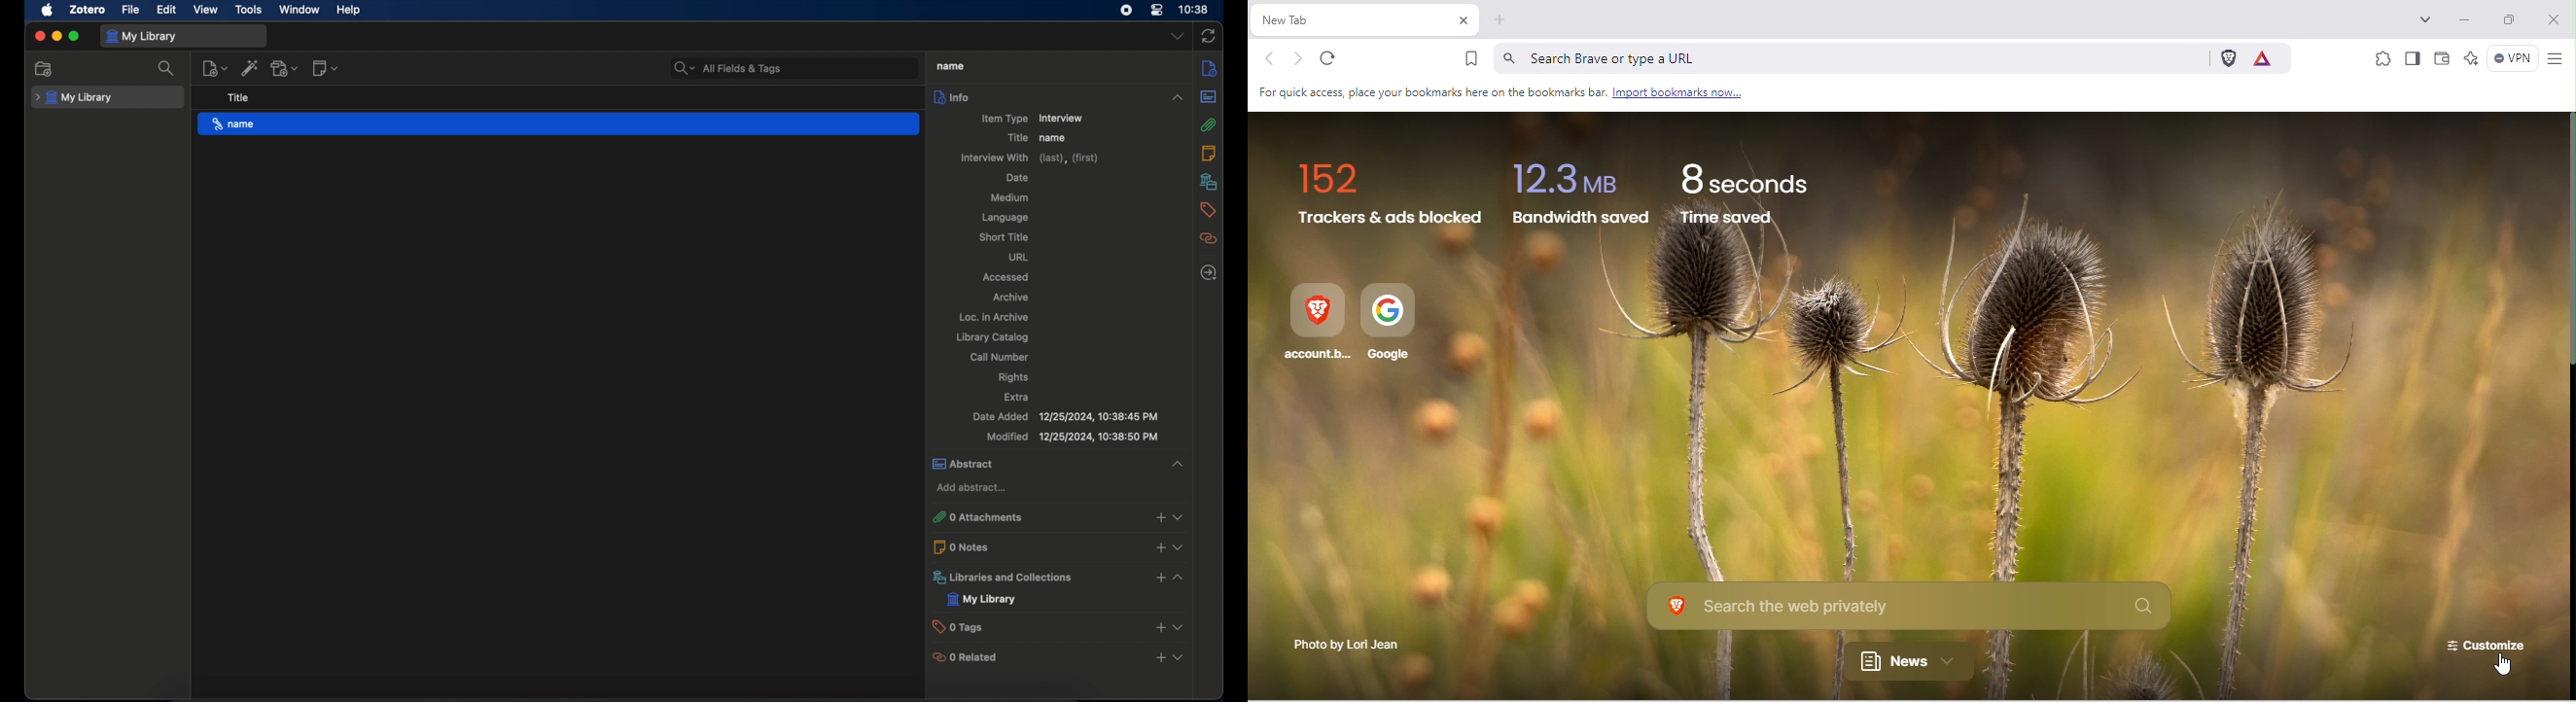 The width and height of the screenshot is (2576, 728). I want to click on account b..., so click(1317, 325).